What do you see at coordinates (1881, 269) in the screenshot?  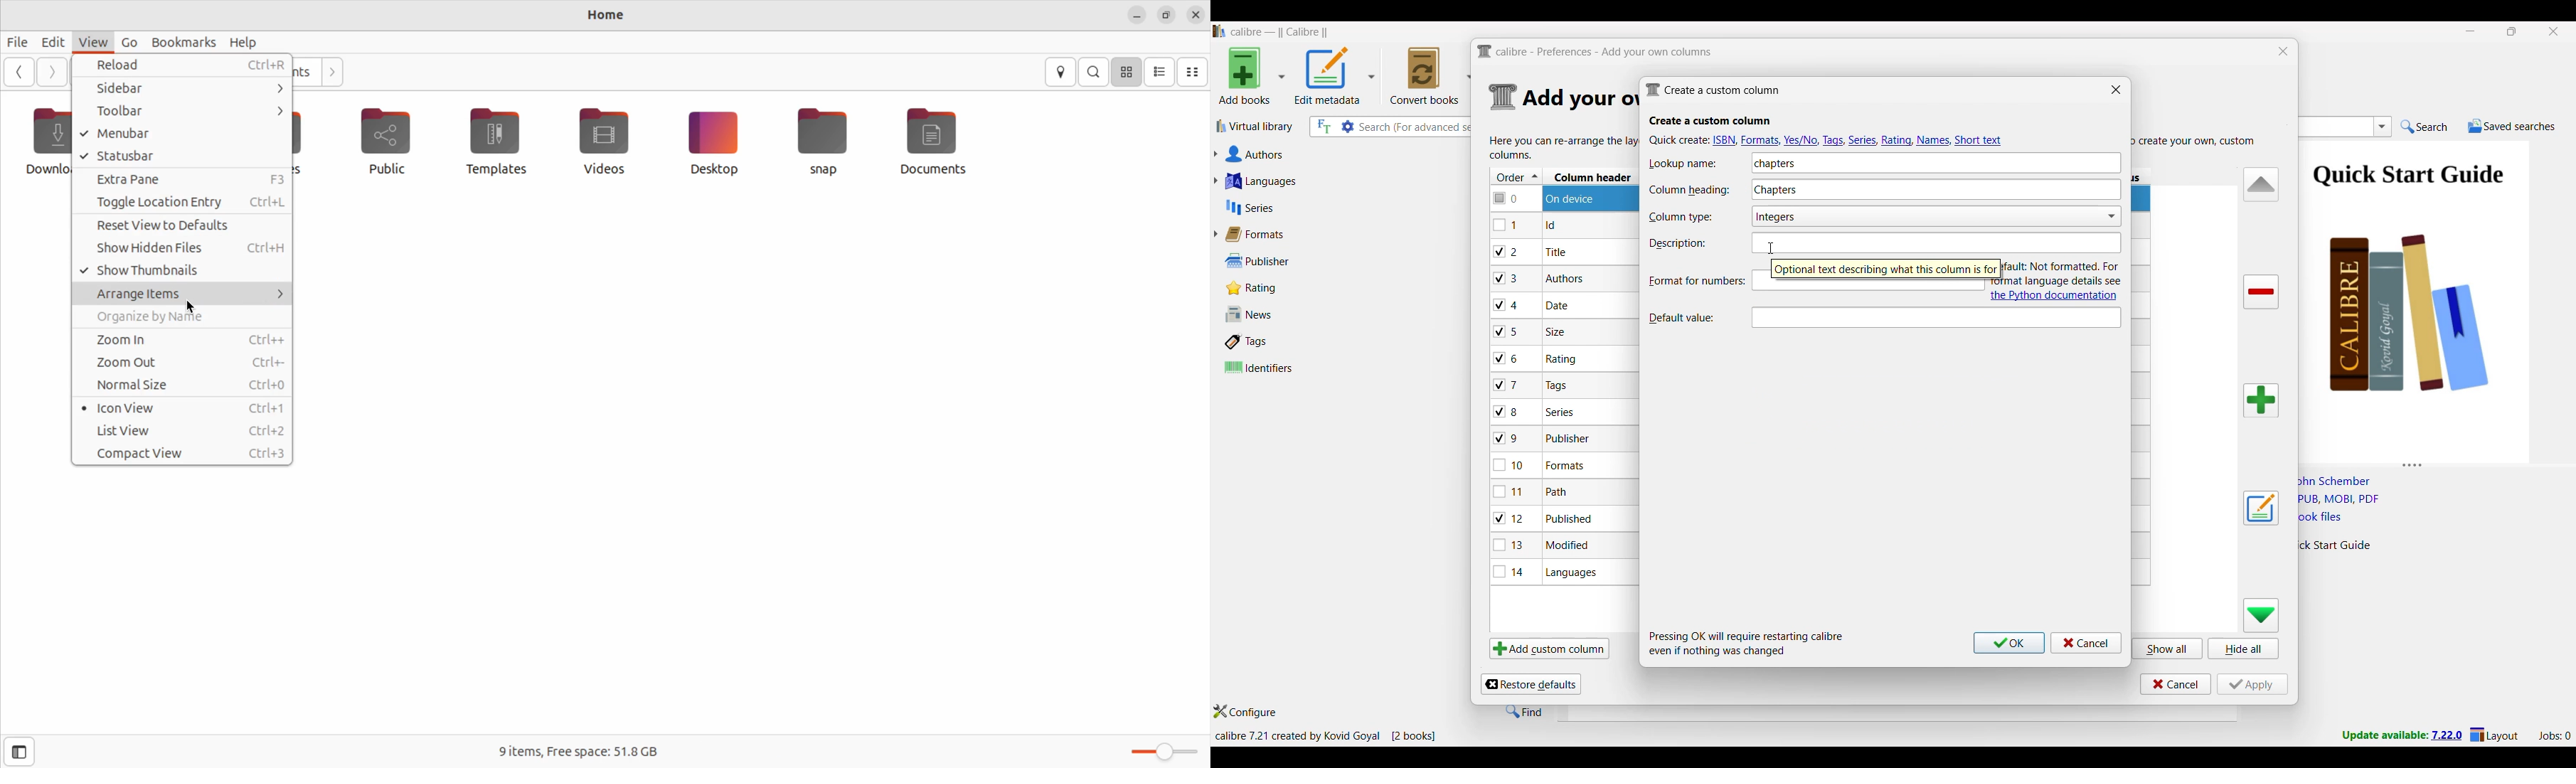 I see `Description of current selection by cursor` at bounding box center [1881, 269].